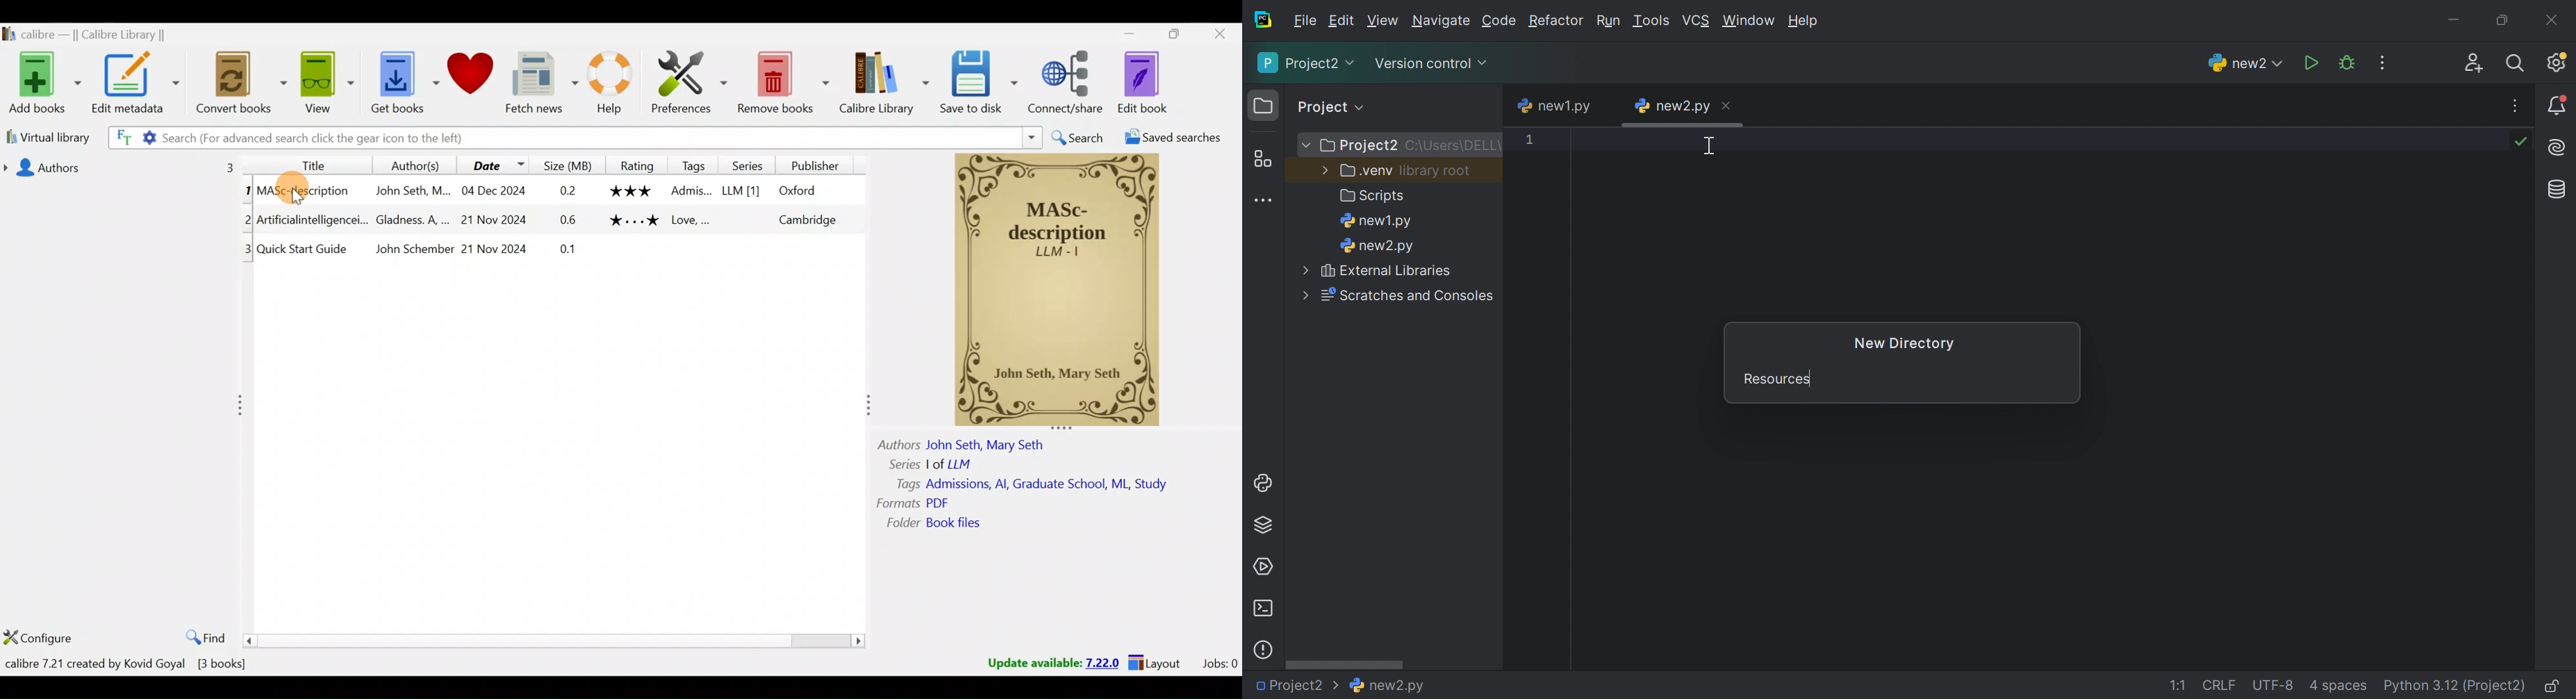 The image size is (2576, 700). I want to click on Update, so click(1051, 662).